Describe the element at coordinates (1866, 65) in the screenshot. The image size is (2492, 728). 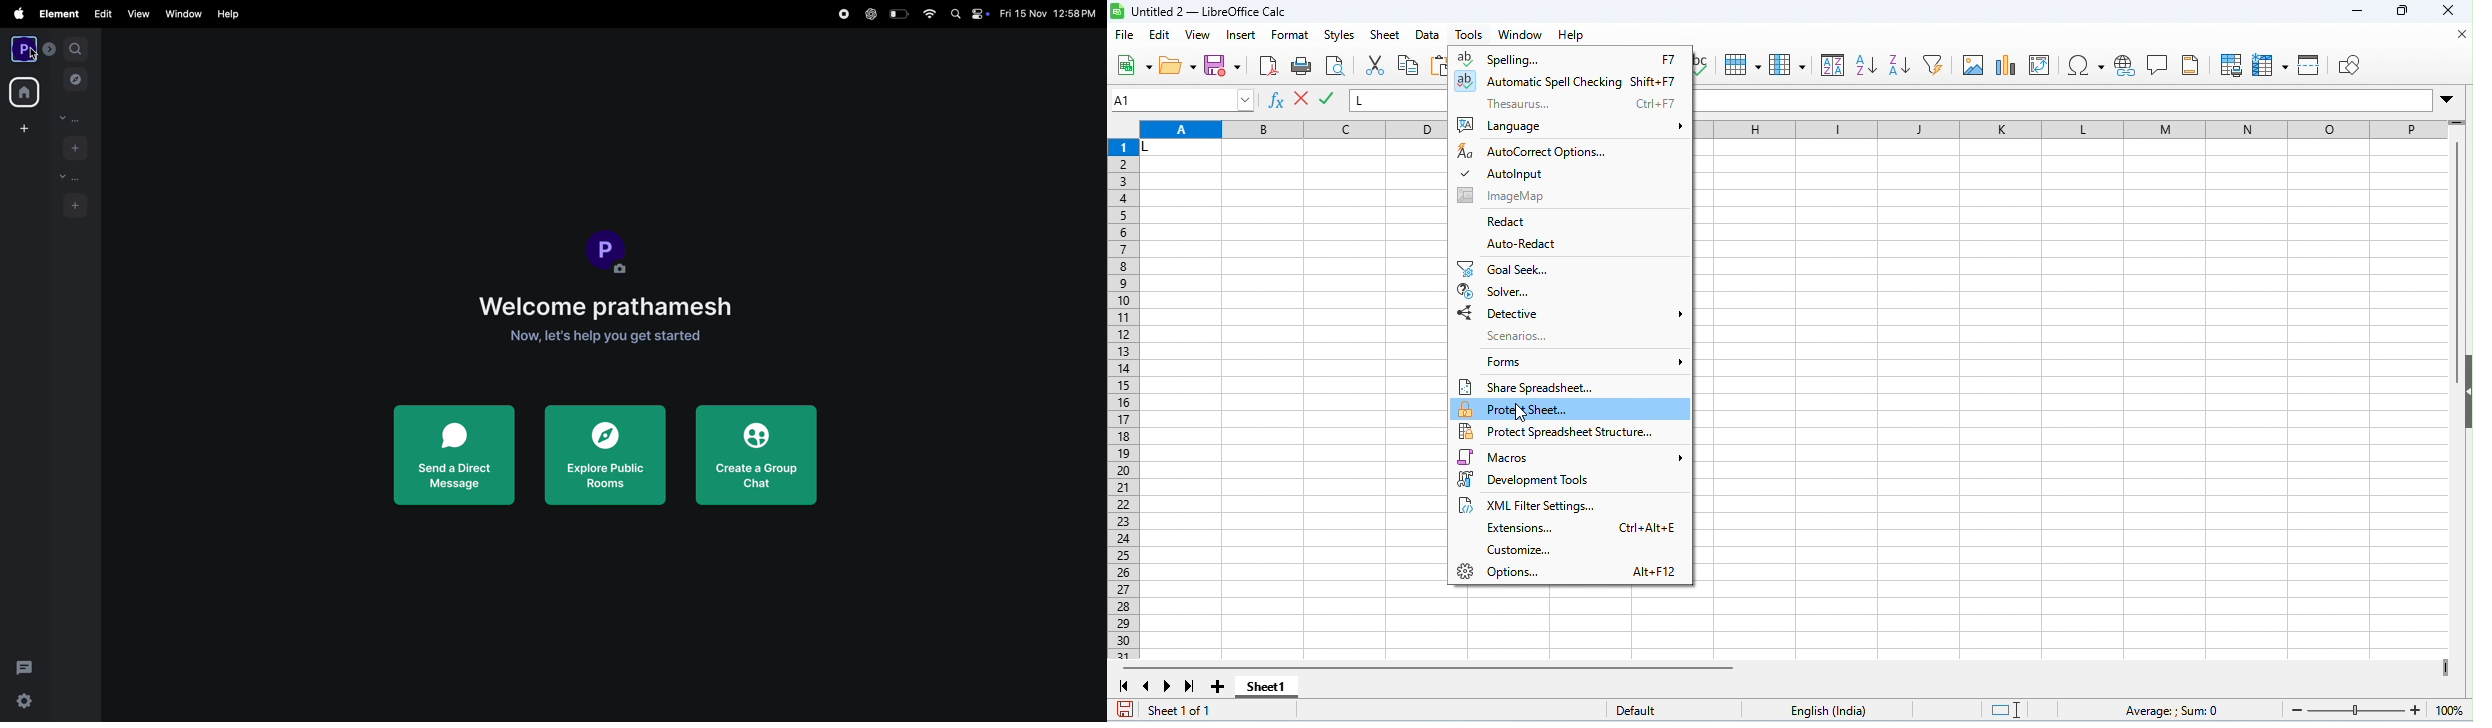
I see `sort ascending` at that location.